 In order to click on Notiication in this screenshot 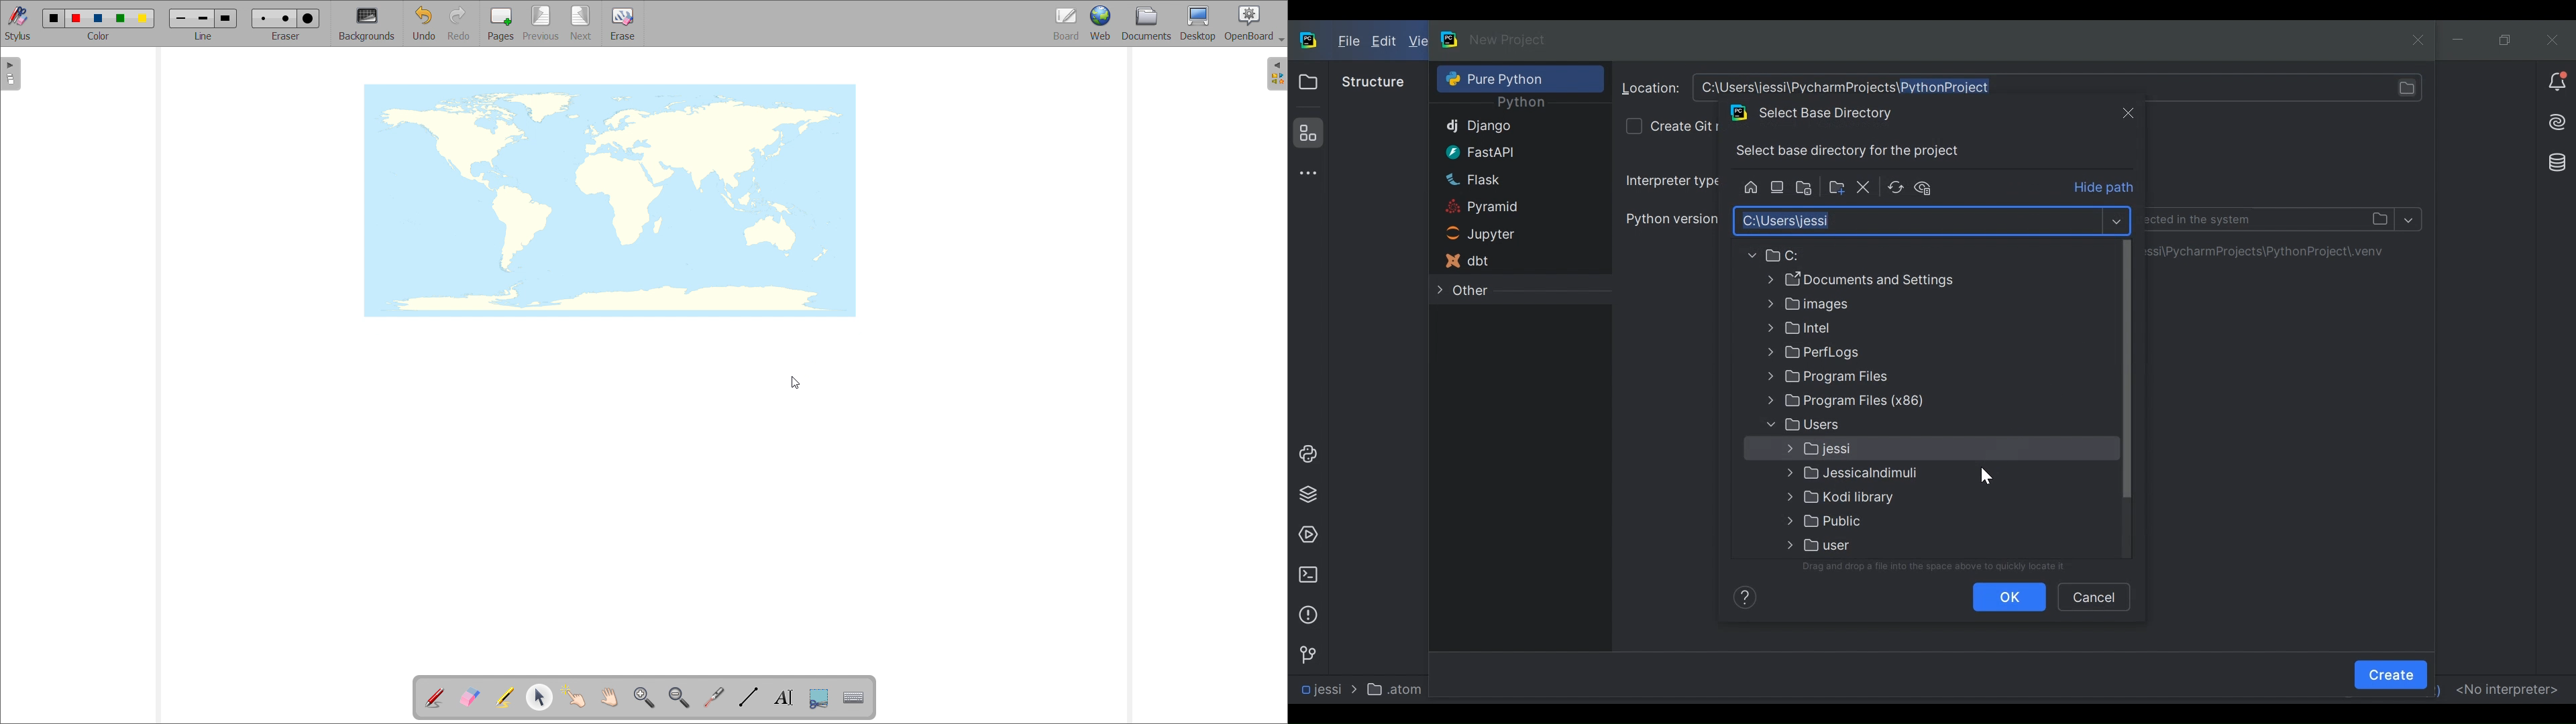, I will do `click(2557, 82)`.